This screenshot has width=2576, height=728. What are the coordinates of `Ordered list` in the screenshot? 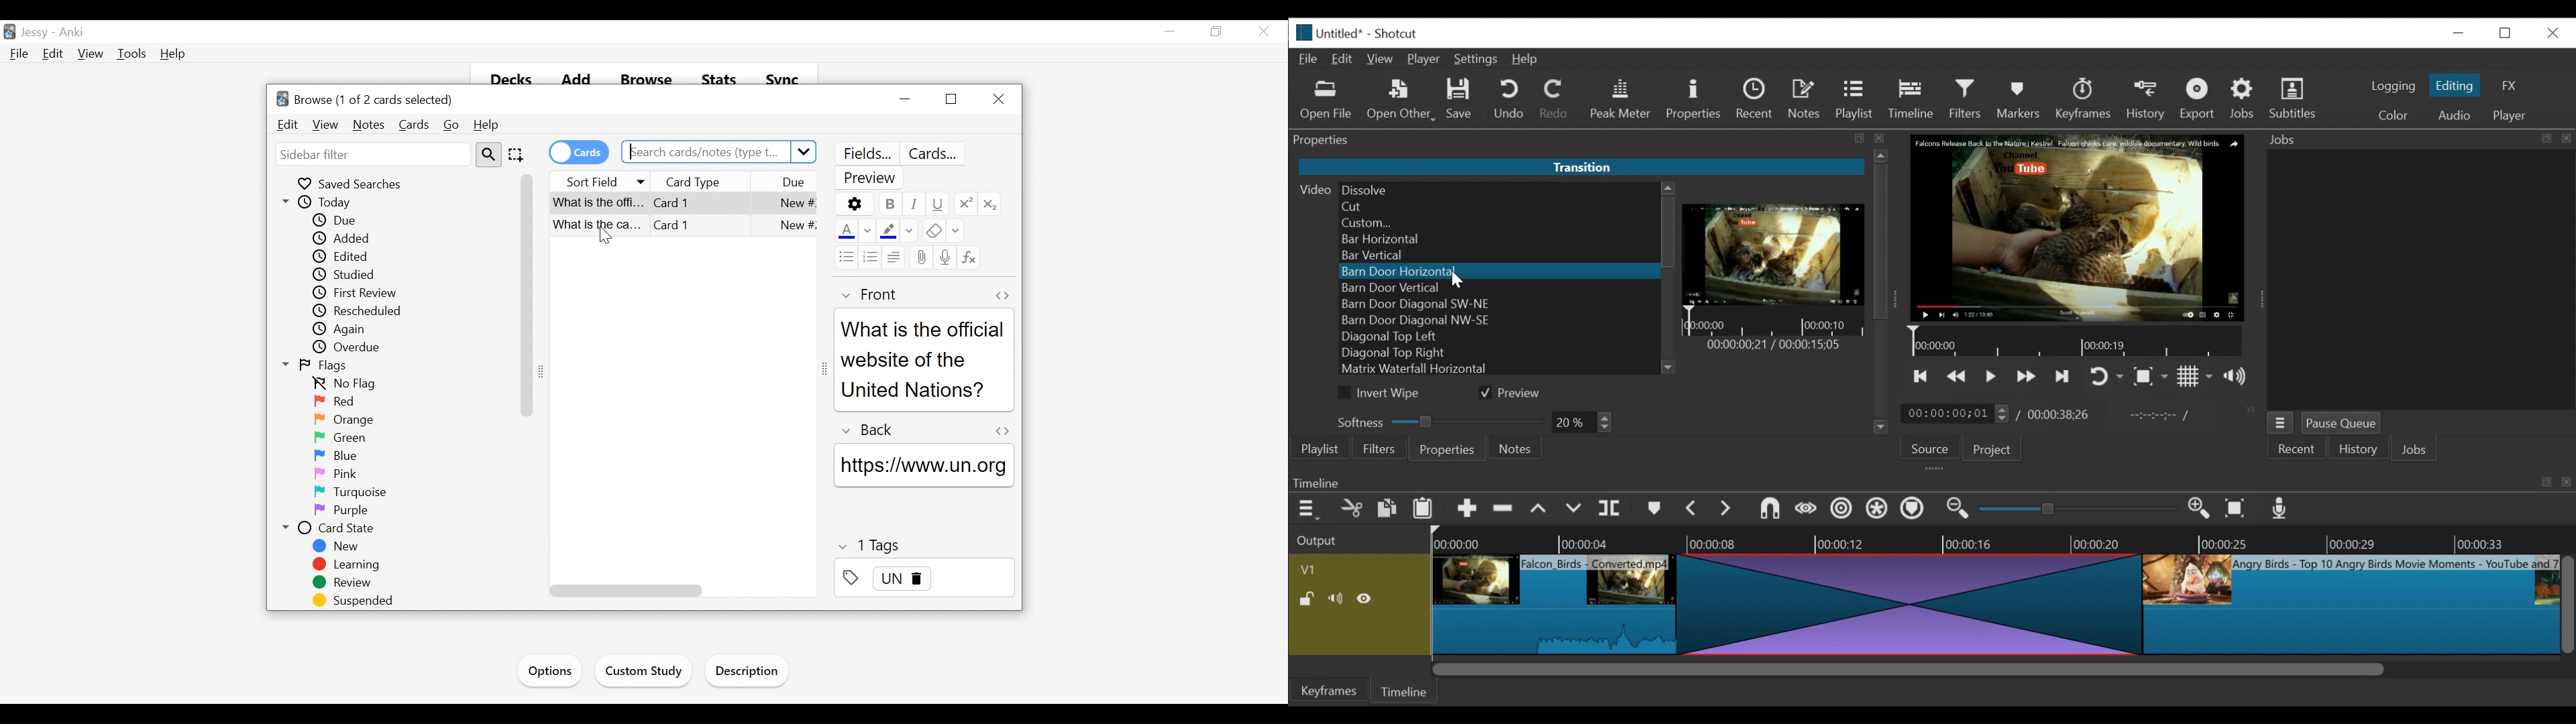 It's located at (871, 257).